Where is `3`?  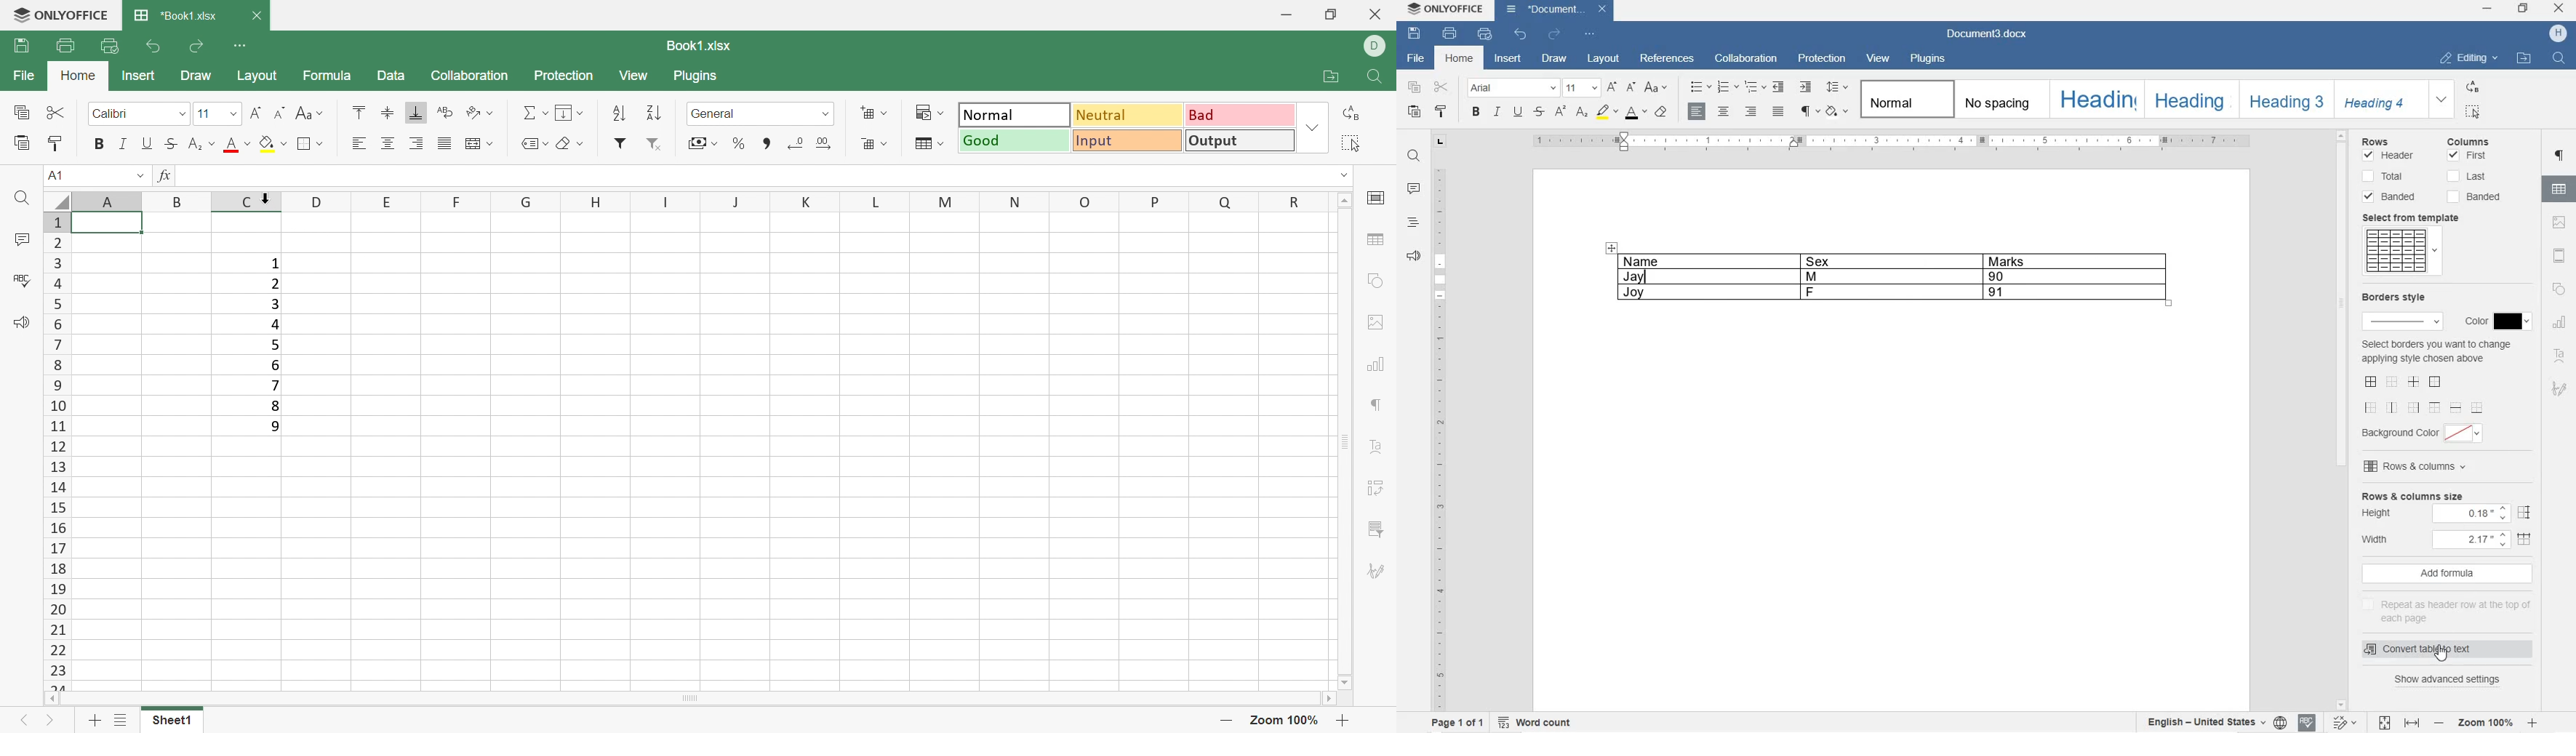 3 is located at coordinates (273, 304).